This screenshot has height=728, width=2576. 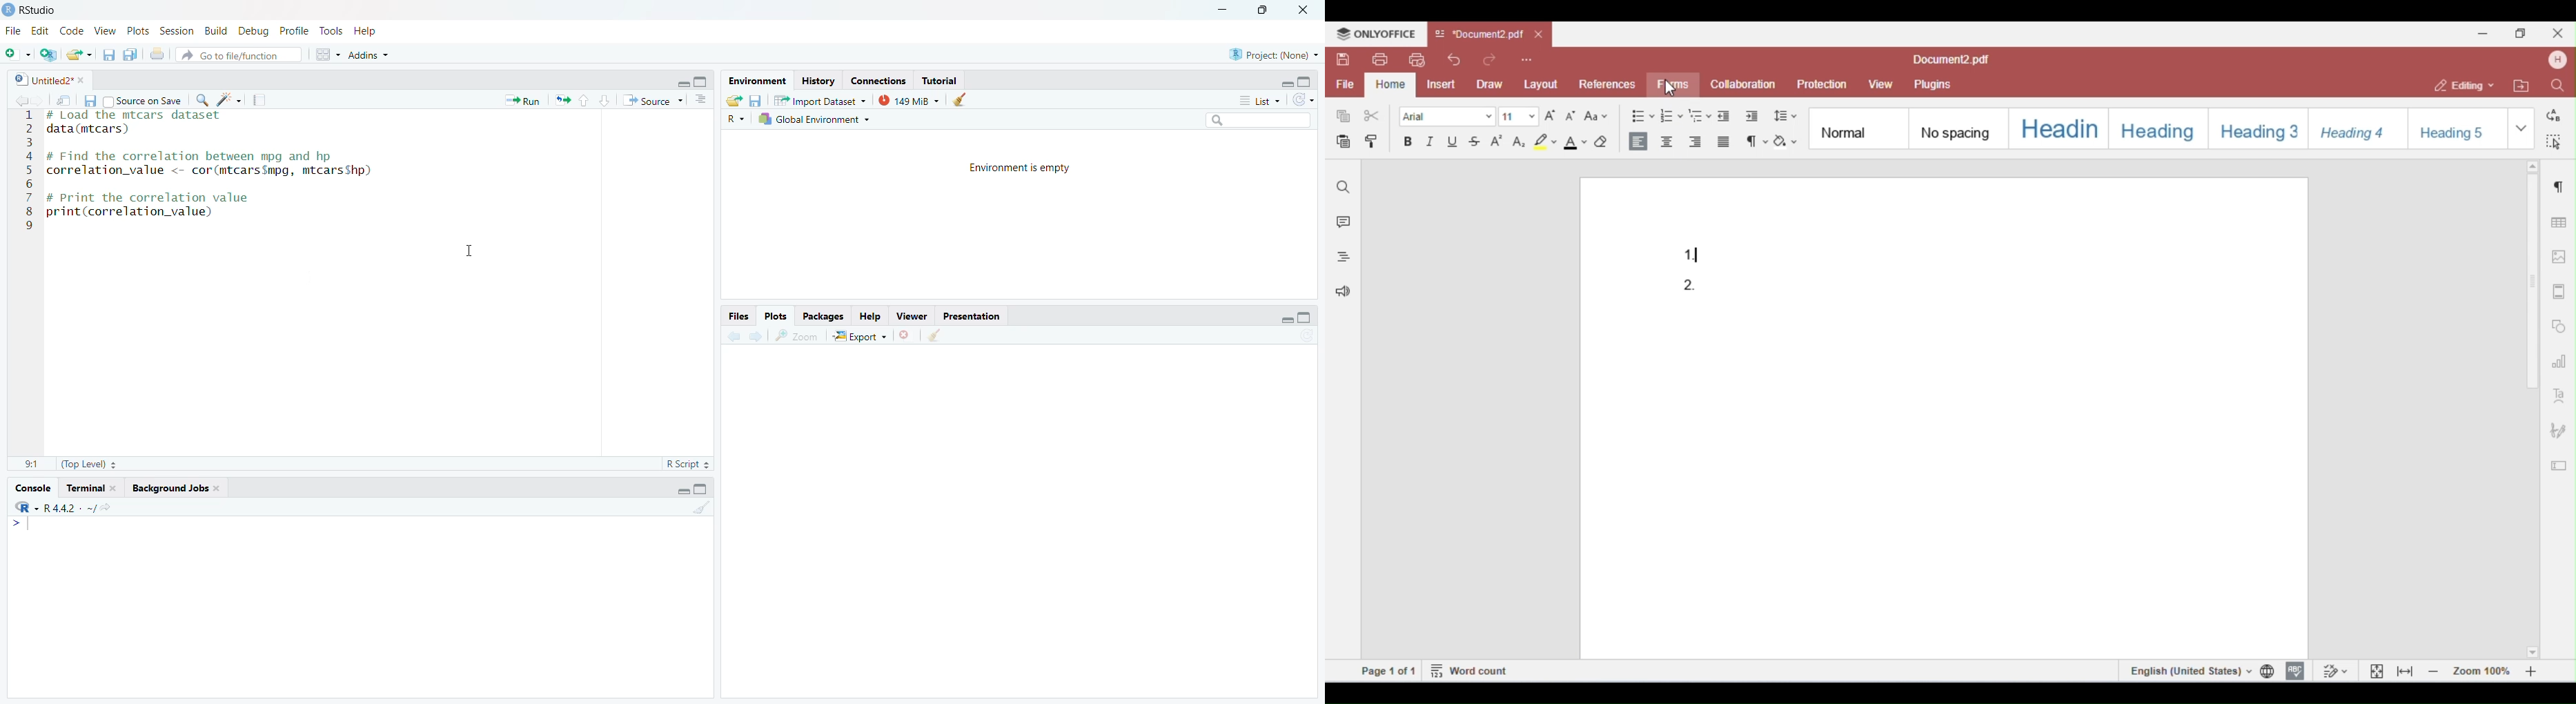 What do you see at coordinates (241, 55) in the screenshot?
I see `Go to file/function A:` at bounding box center [241, 55].